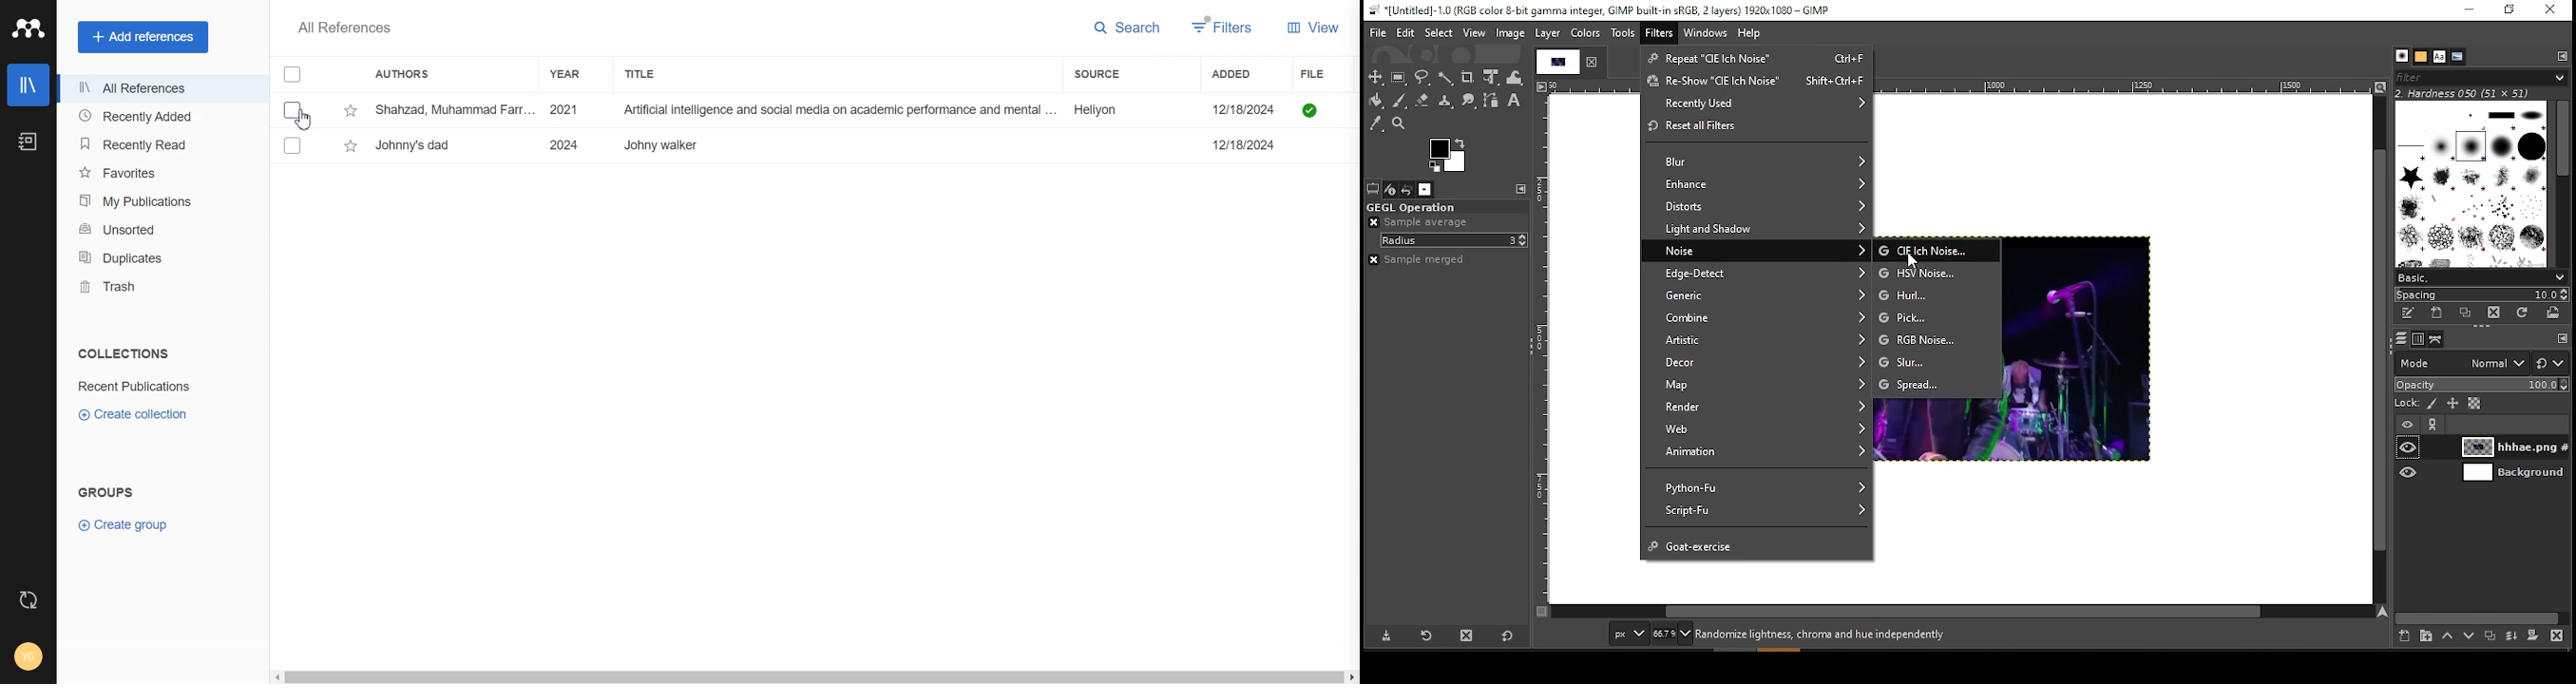  Describe the element at coordinates (2462, 364) in the screenshot. I see `mode` at that location.